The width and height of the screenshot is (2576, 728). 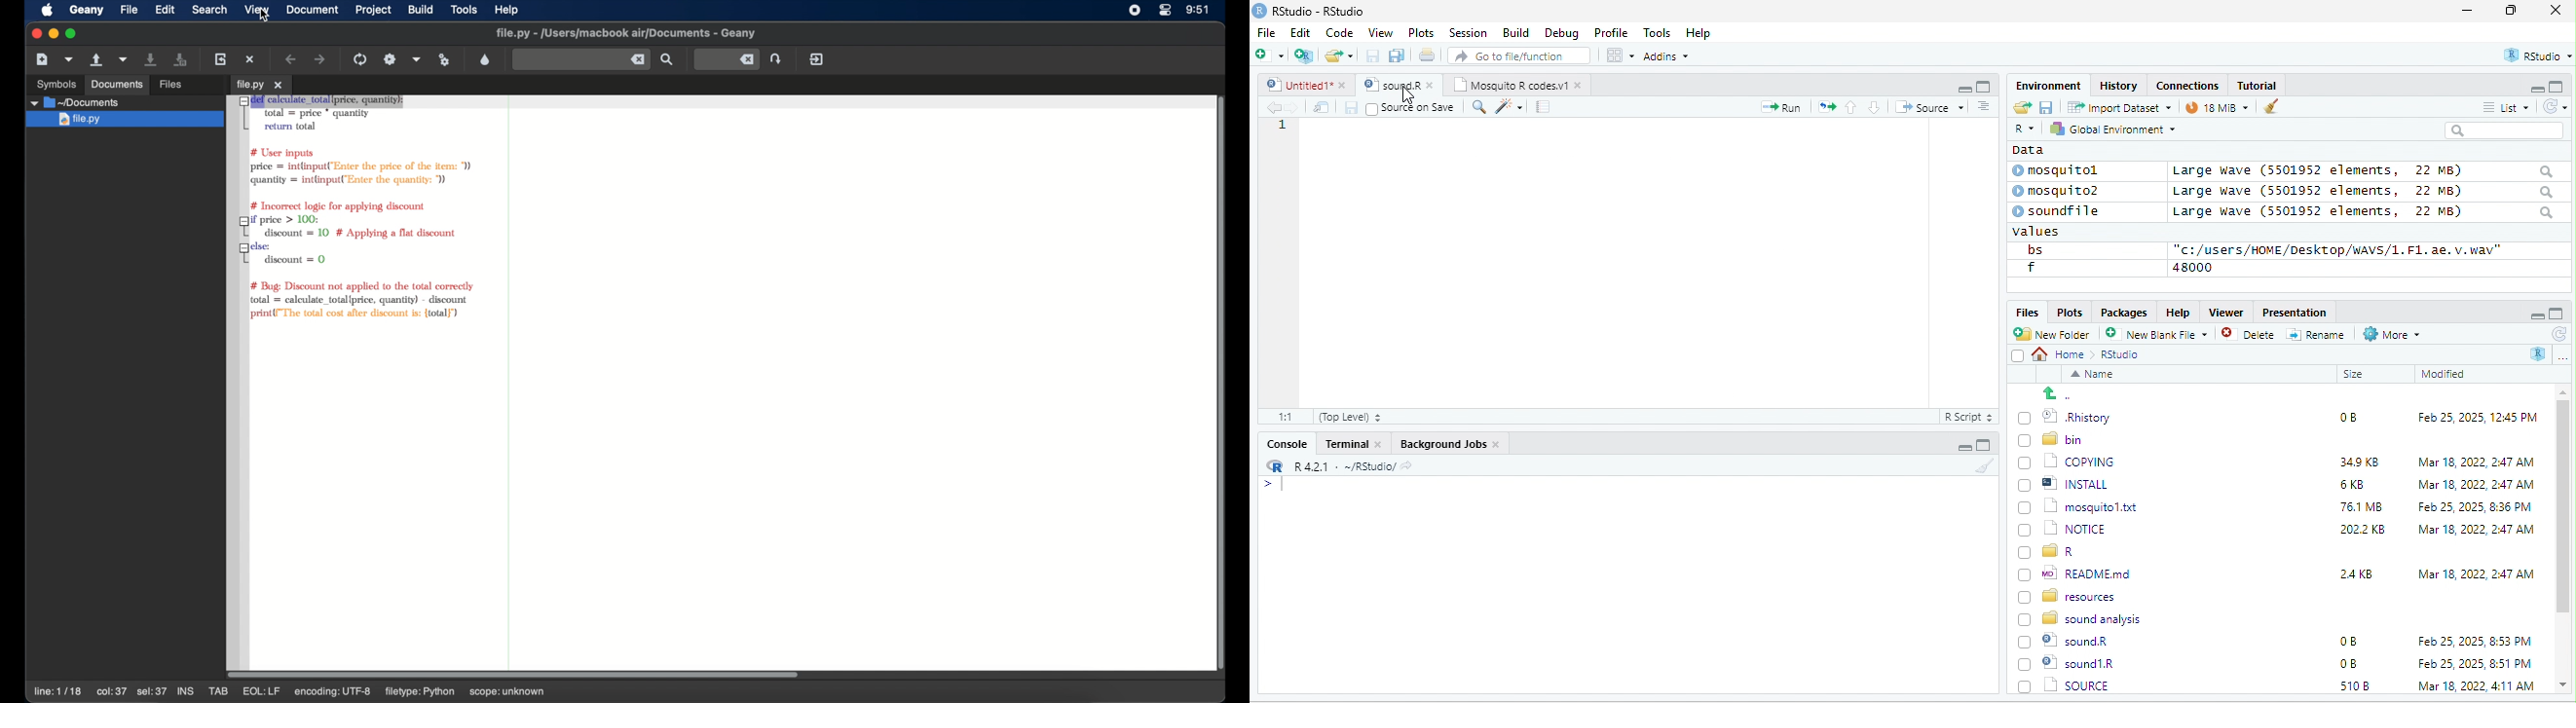 What do you see at coordinates (2390, 335) in the screenshot?
I see ` More ` at bounding box center [2390, 335].